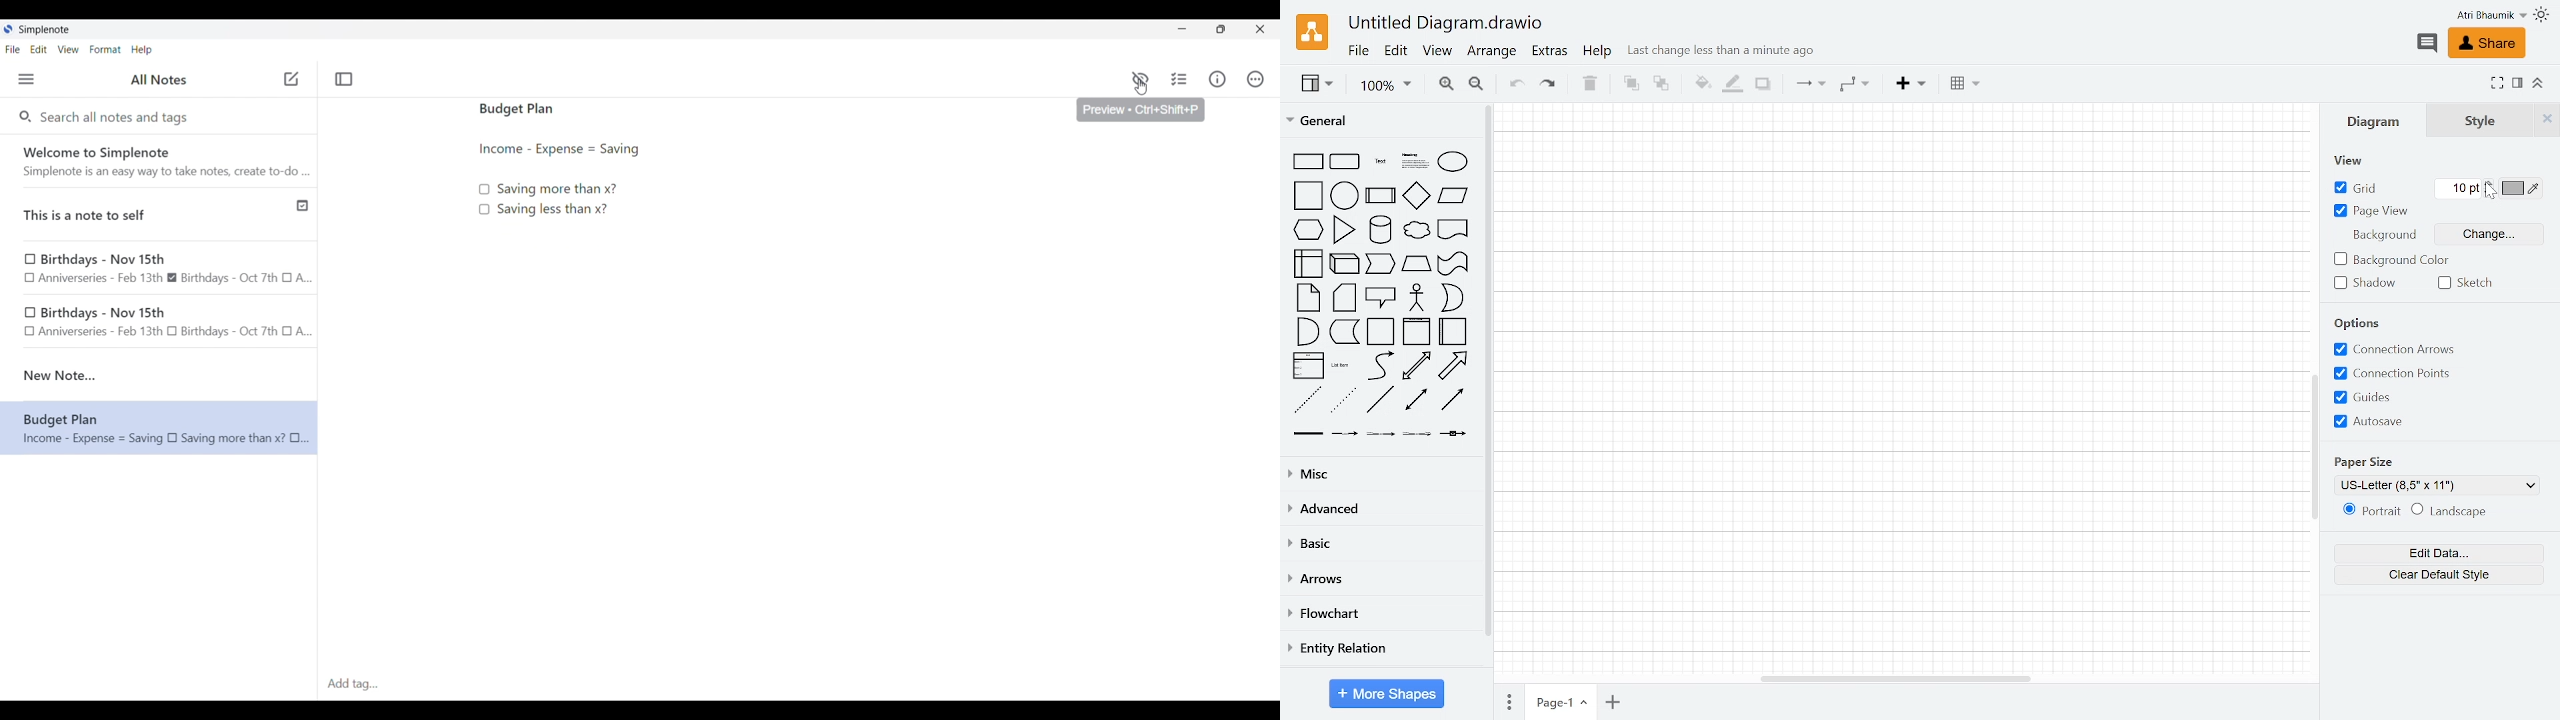 This screenshot has width=2576, height=728. What do you see at coordinates (2351, 322) in the screenshot?
I see `Options` at bounding box center [2351, 322].